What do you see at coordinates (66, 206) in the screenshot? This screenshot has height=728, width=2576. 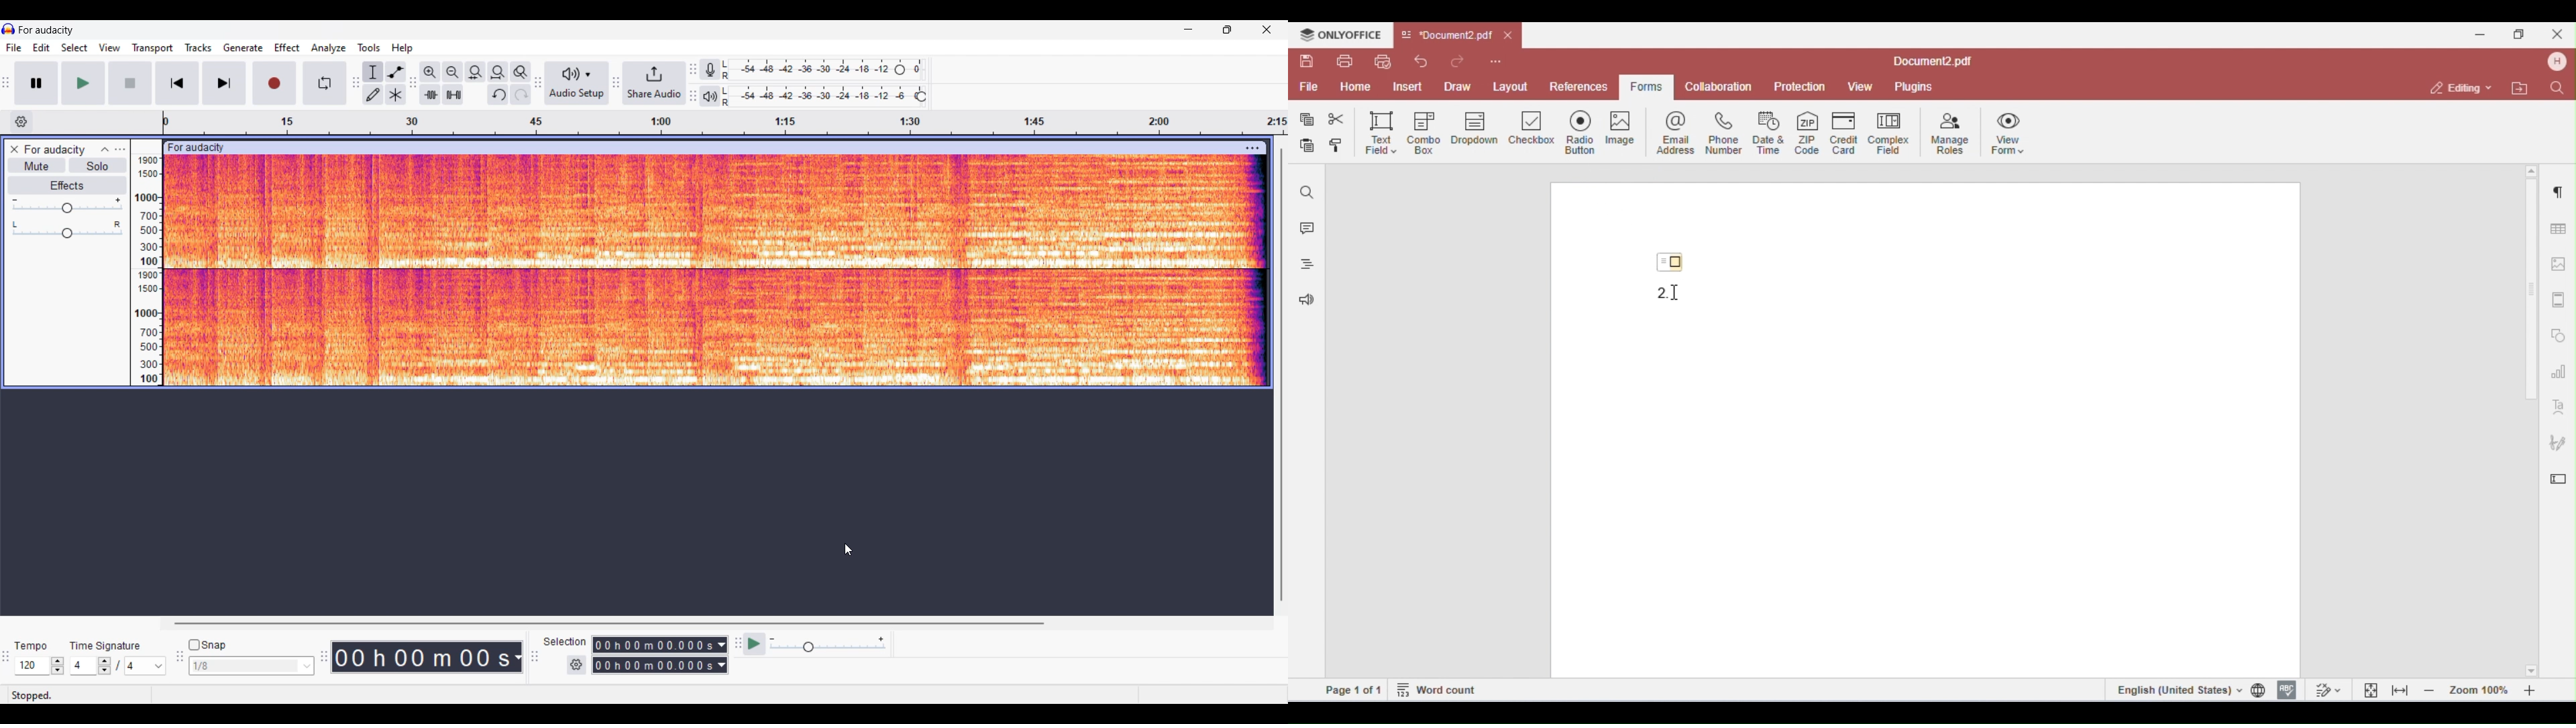 I see `Volume slider` at bounding box center [66, 206].